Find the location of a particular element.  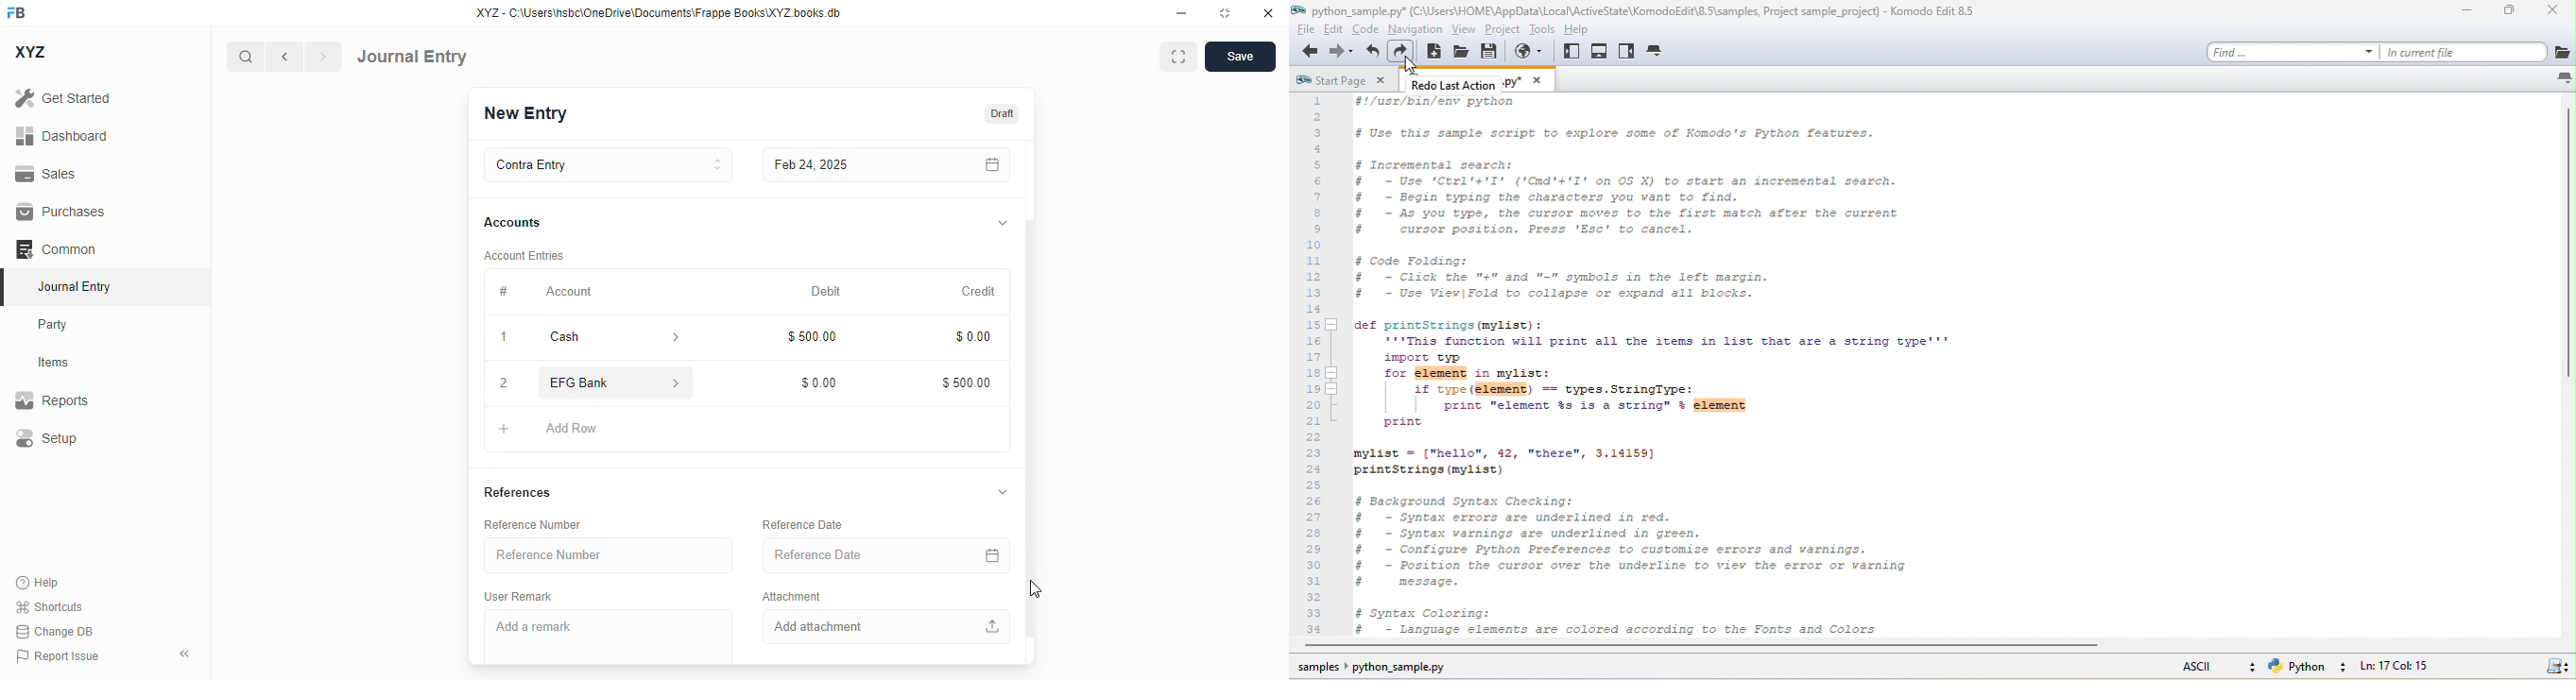

setup is located at coordinates (46, 437).